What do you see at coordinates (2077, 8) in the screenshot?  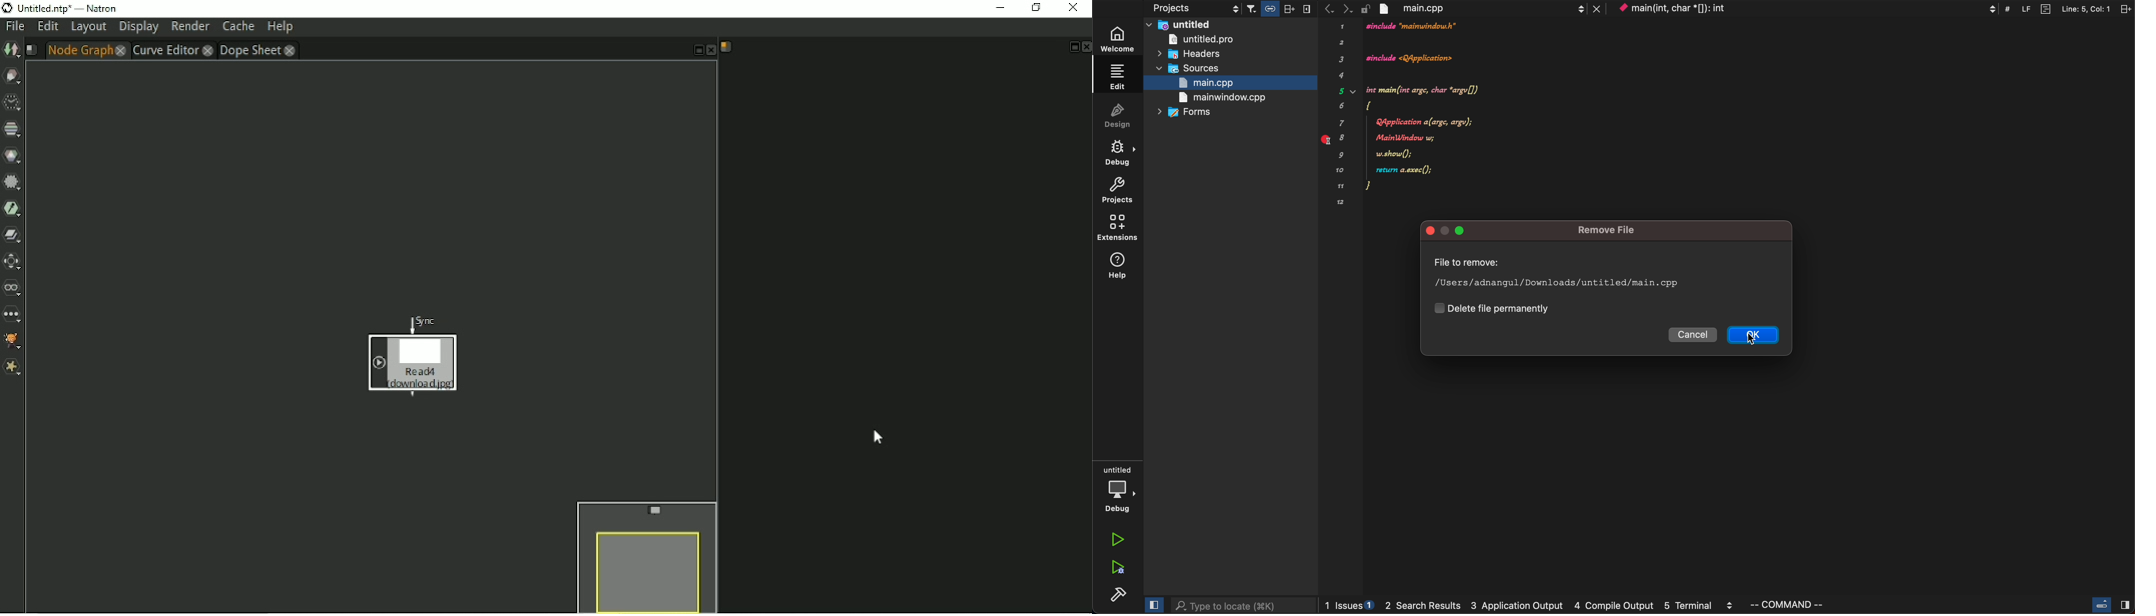 I see `split` at bounding box center [2077, 8].